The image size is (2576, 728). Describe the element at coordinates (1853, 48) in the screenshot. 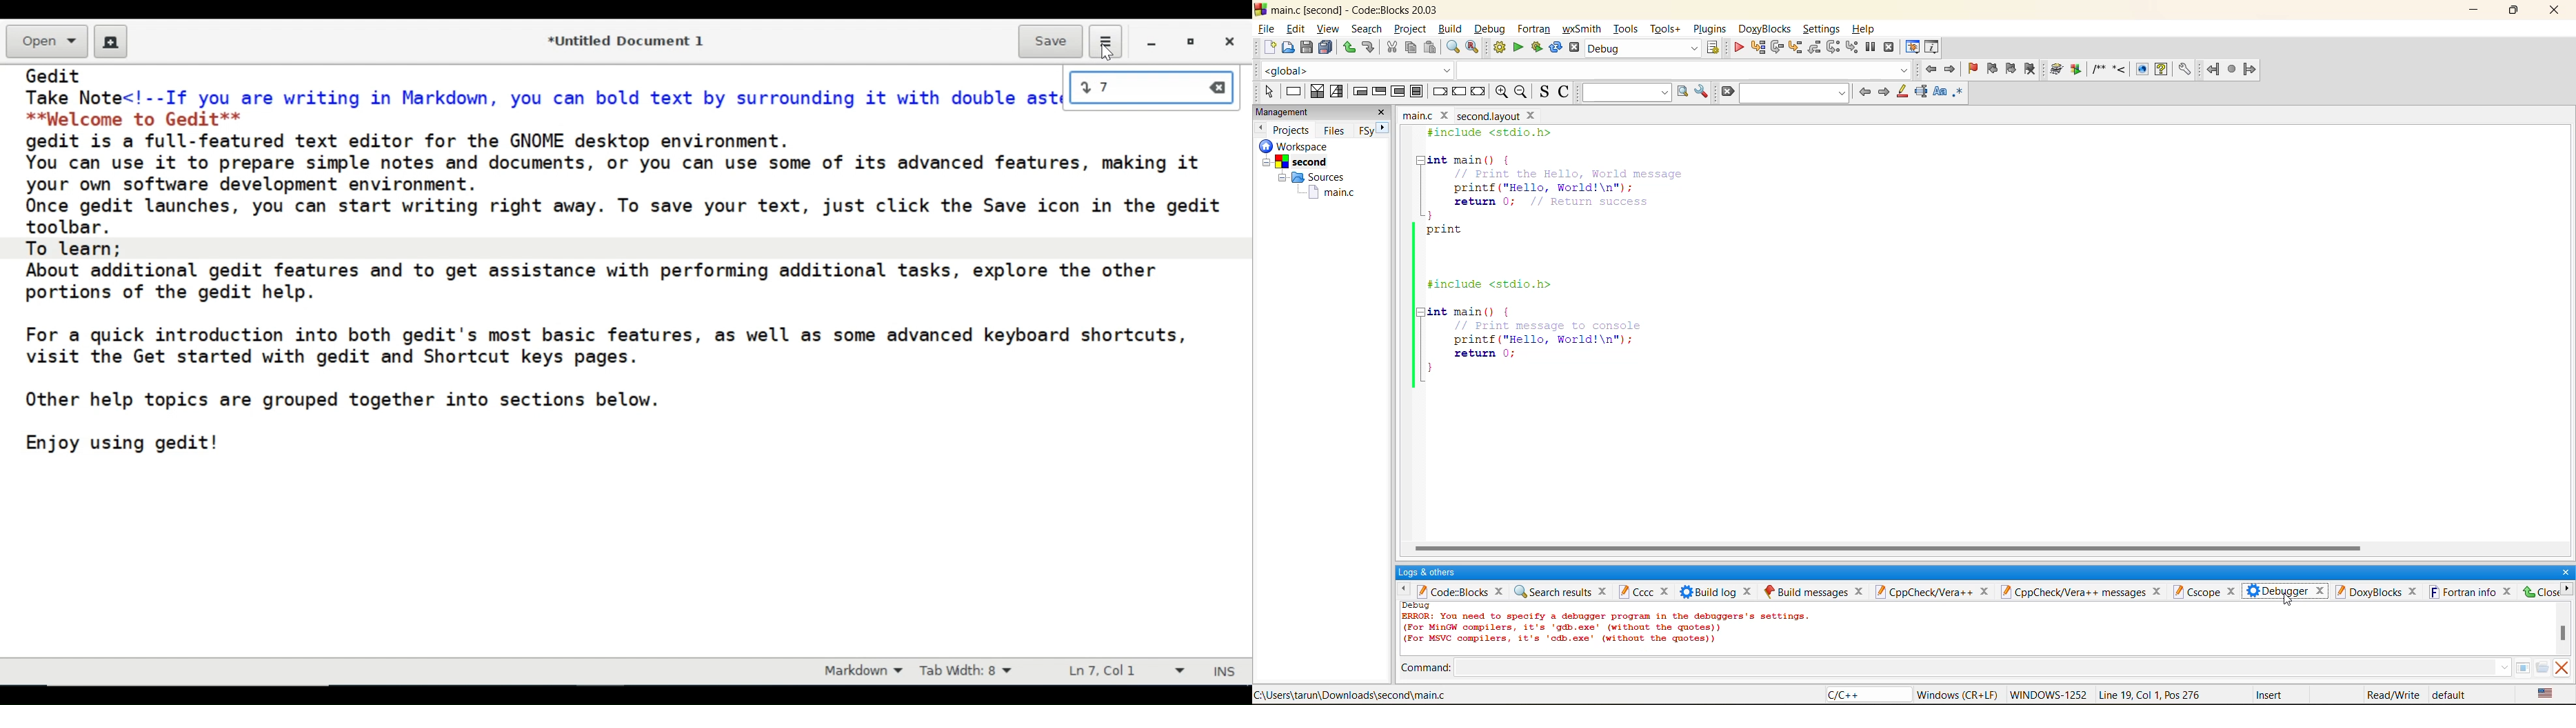

I see `step into instruction` at that location.